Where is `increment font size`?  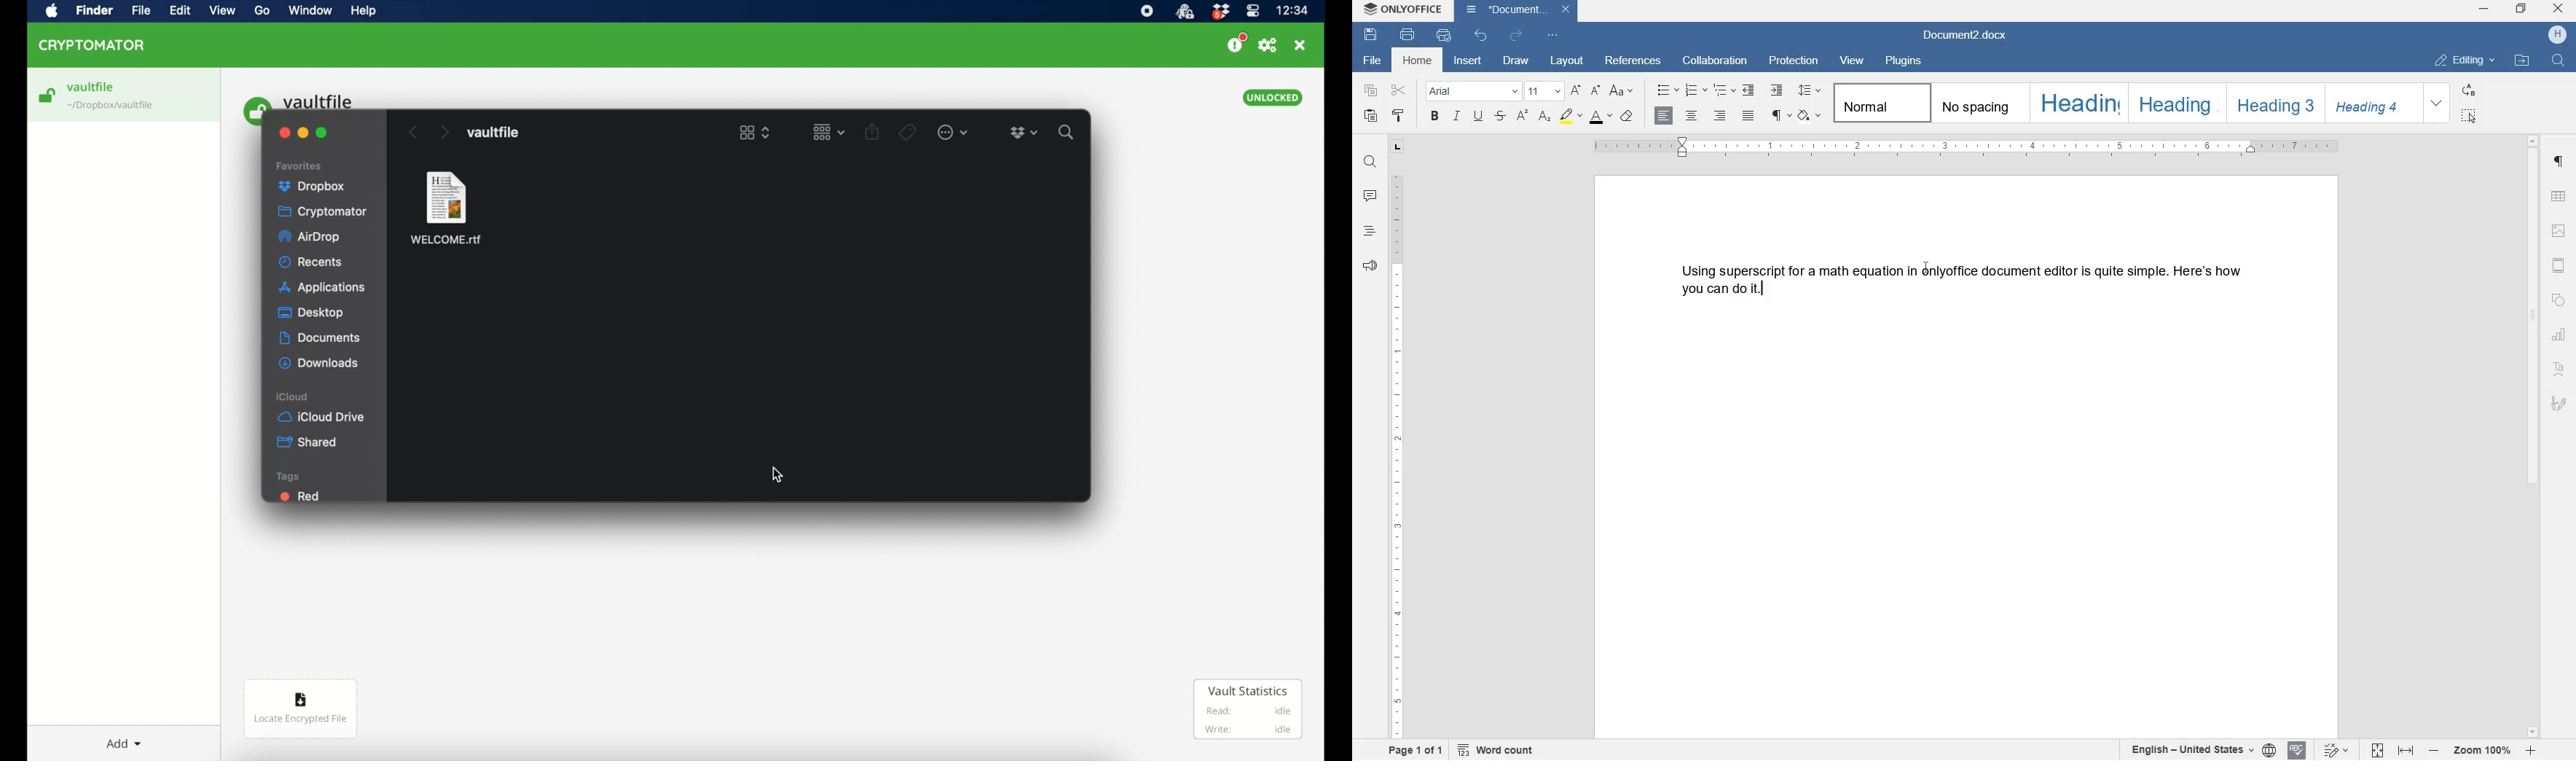 increment font size is located at coordinates (1574, 91).